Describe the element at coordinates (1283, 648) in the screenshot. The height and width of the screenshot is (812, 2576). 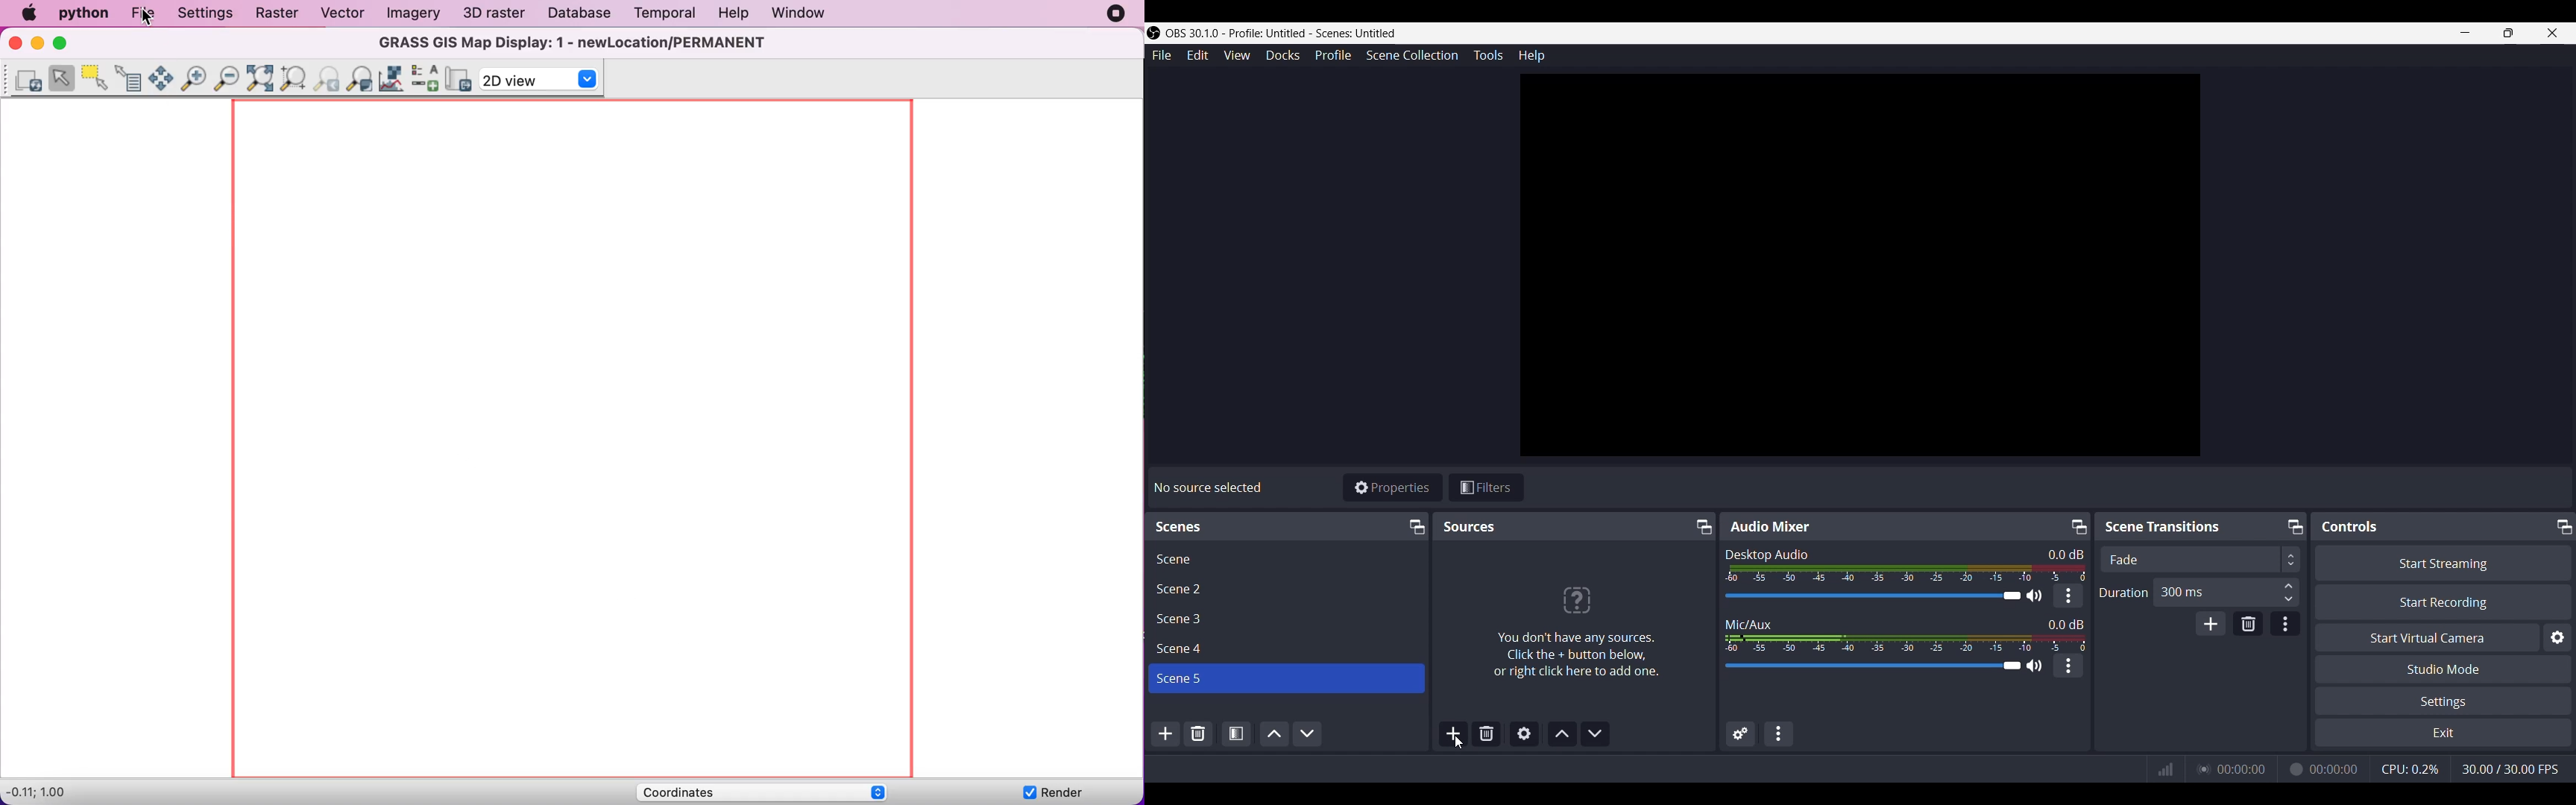
I see `Scene File` at that location.